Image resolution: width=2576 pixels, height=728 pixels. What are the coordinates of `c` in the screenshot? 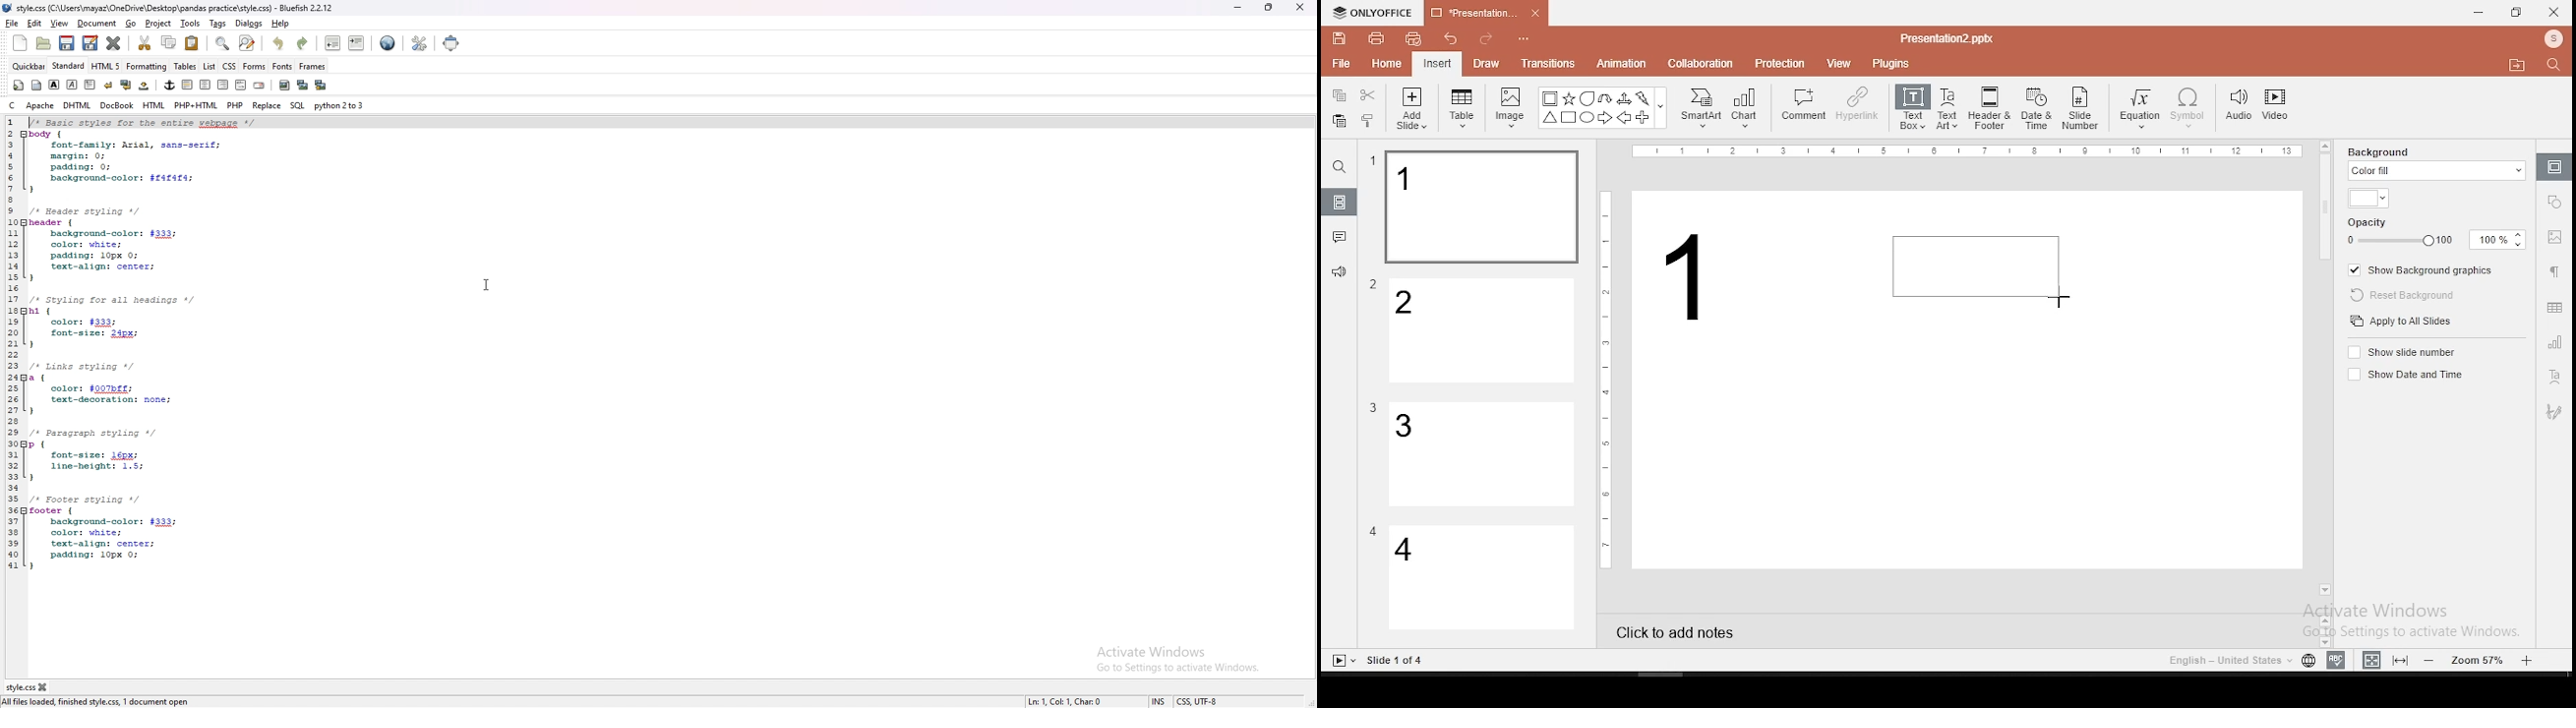 It's located at (14, 104).